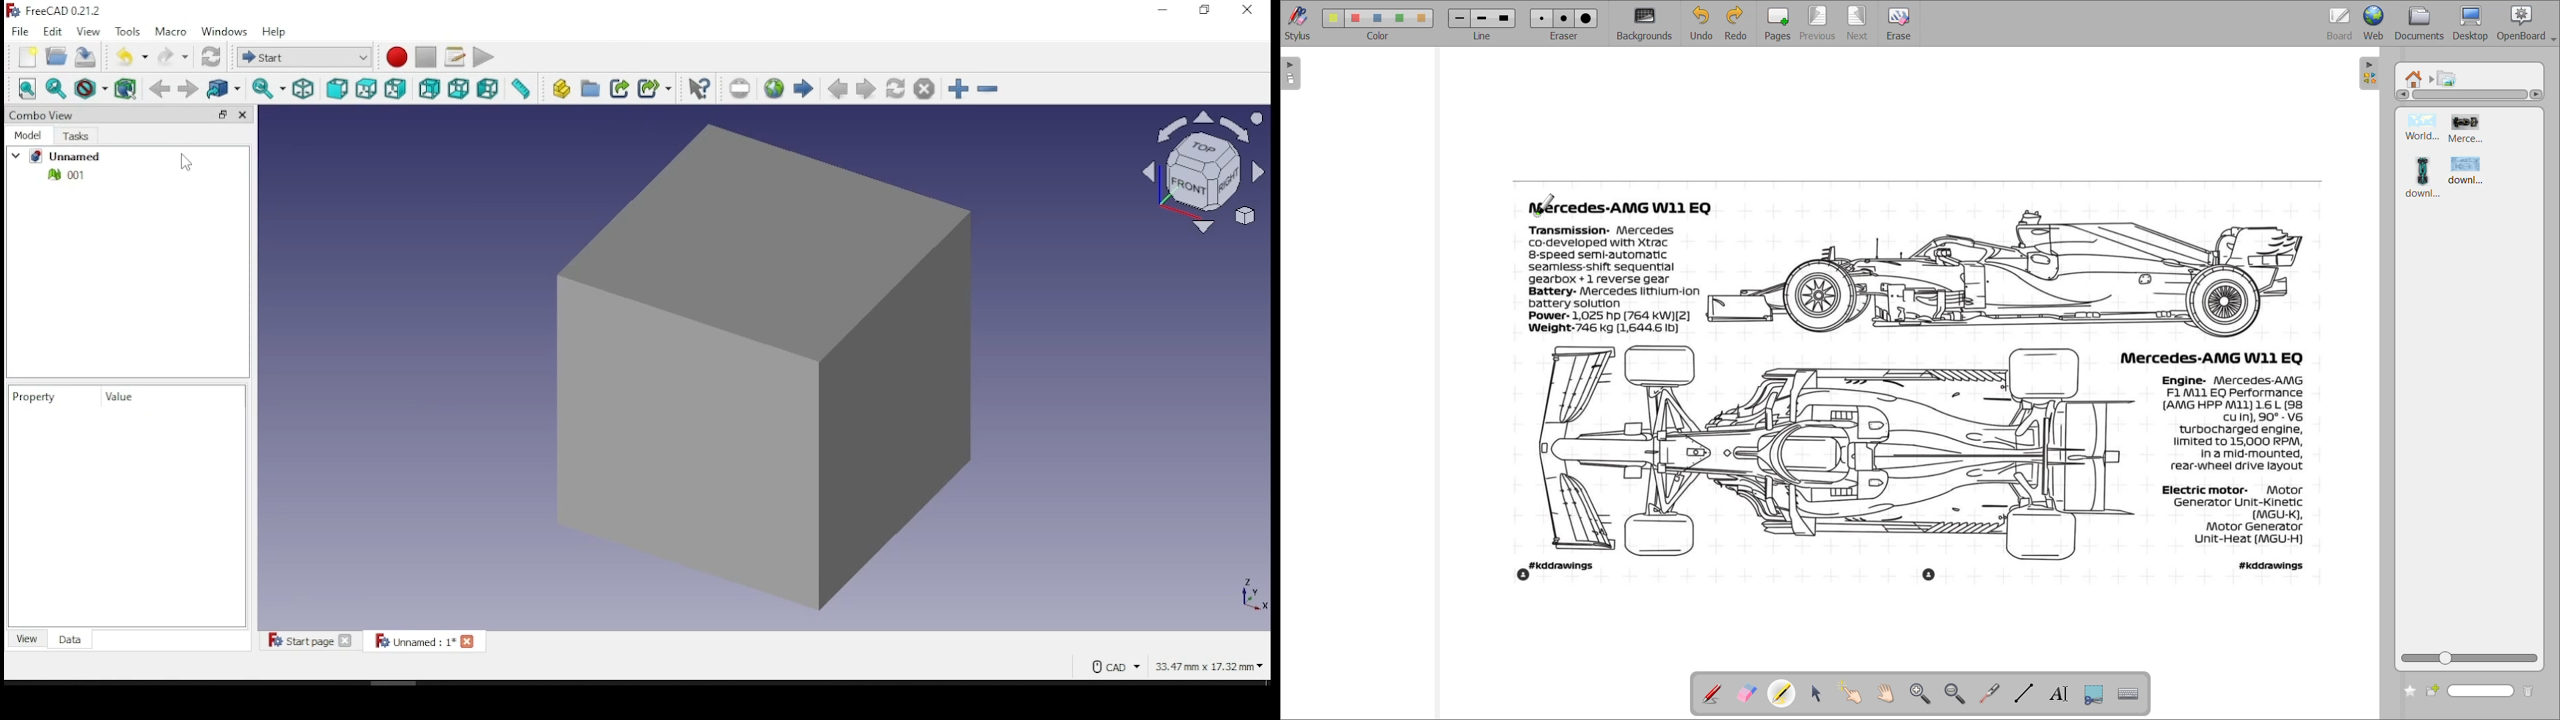 The width and height of the screenshot is (2576, 728). I want to click on view, so click(87, 31).